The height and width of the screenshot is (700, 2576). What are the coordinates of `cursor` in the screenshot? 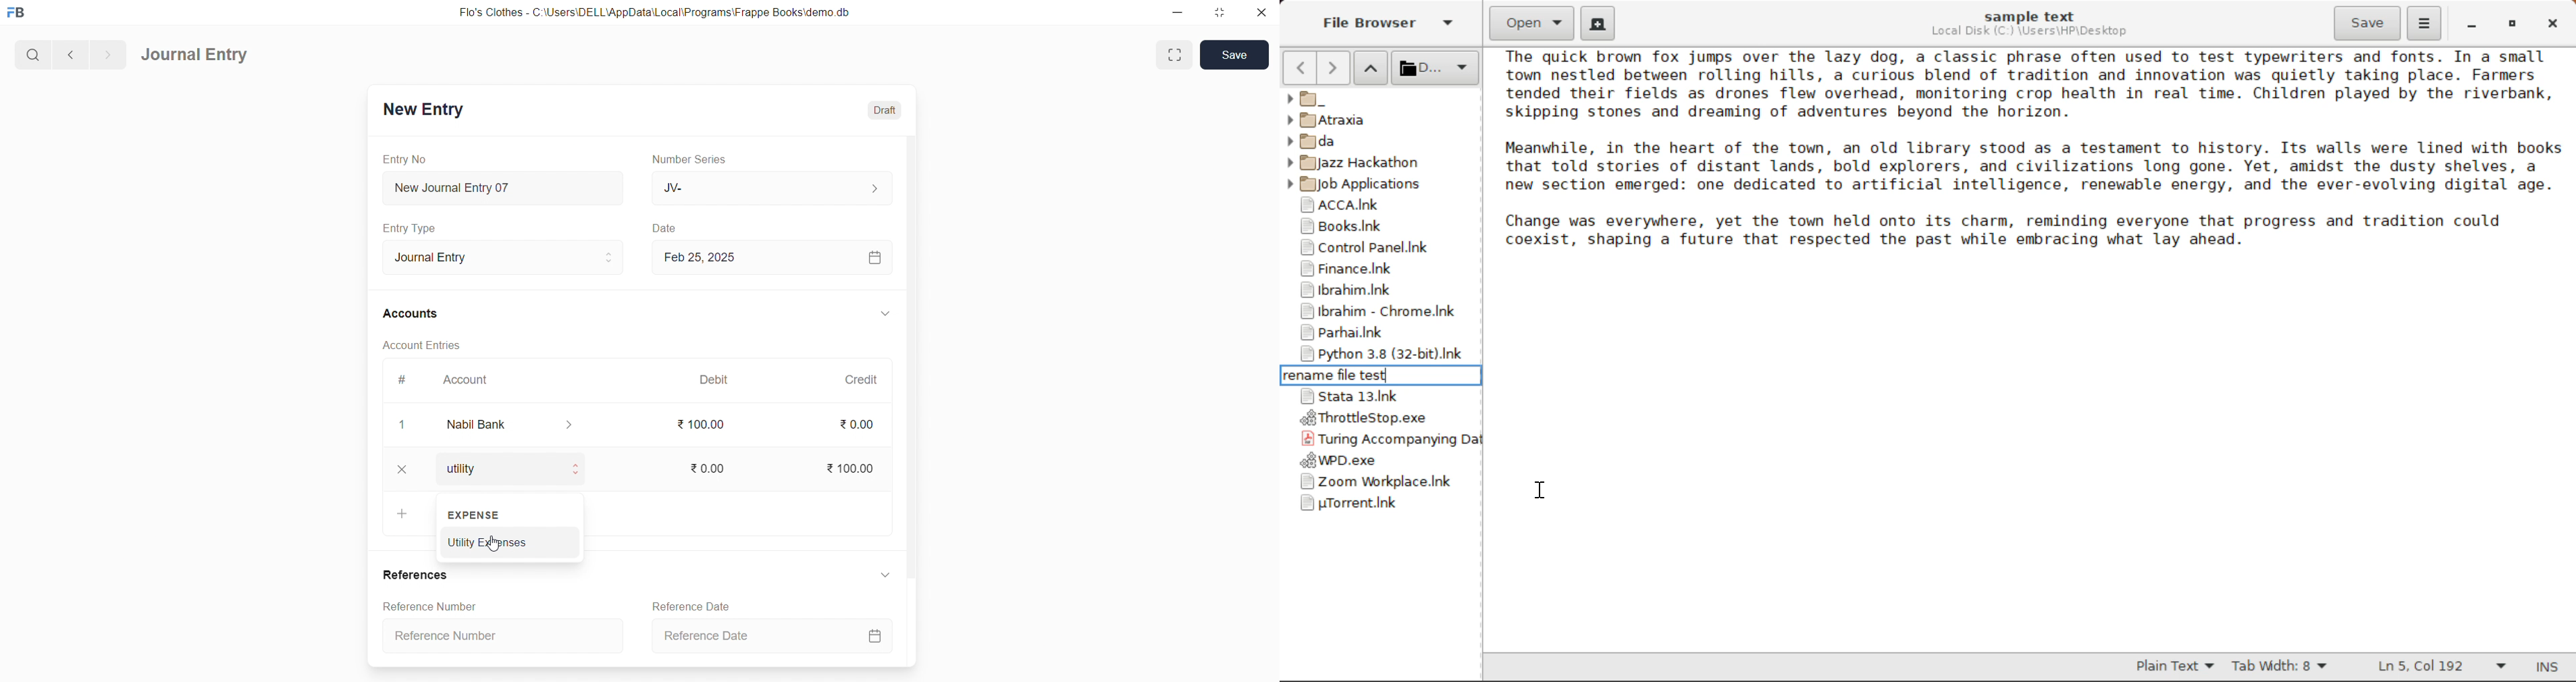 It's located at (497, 546).